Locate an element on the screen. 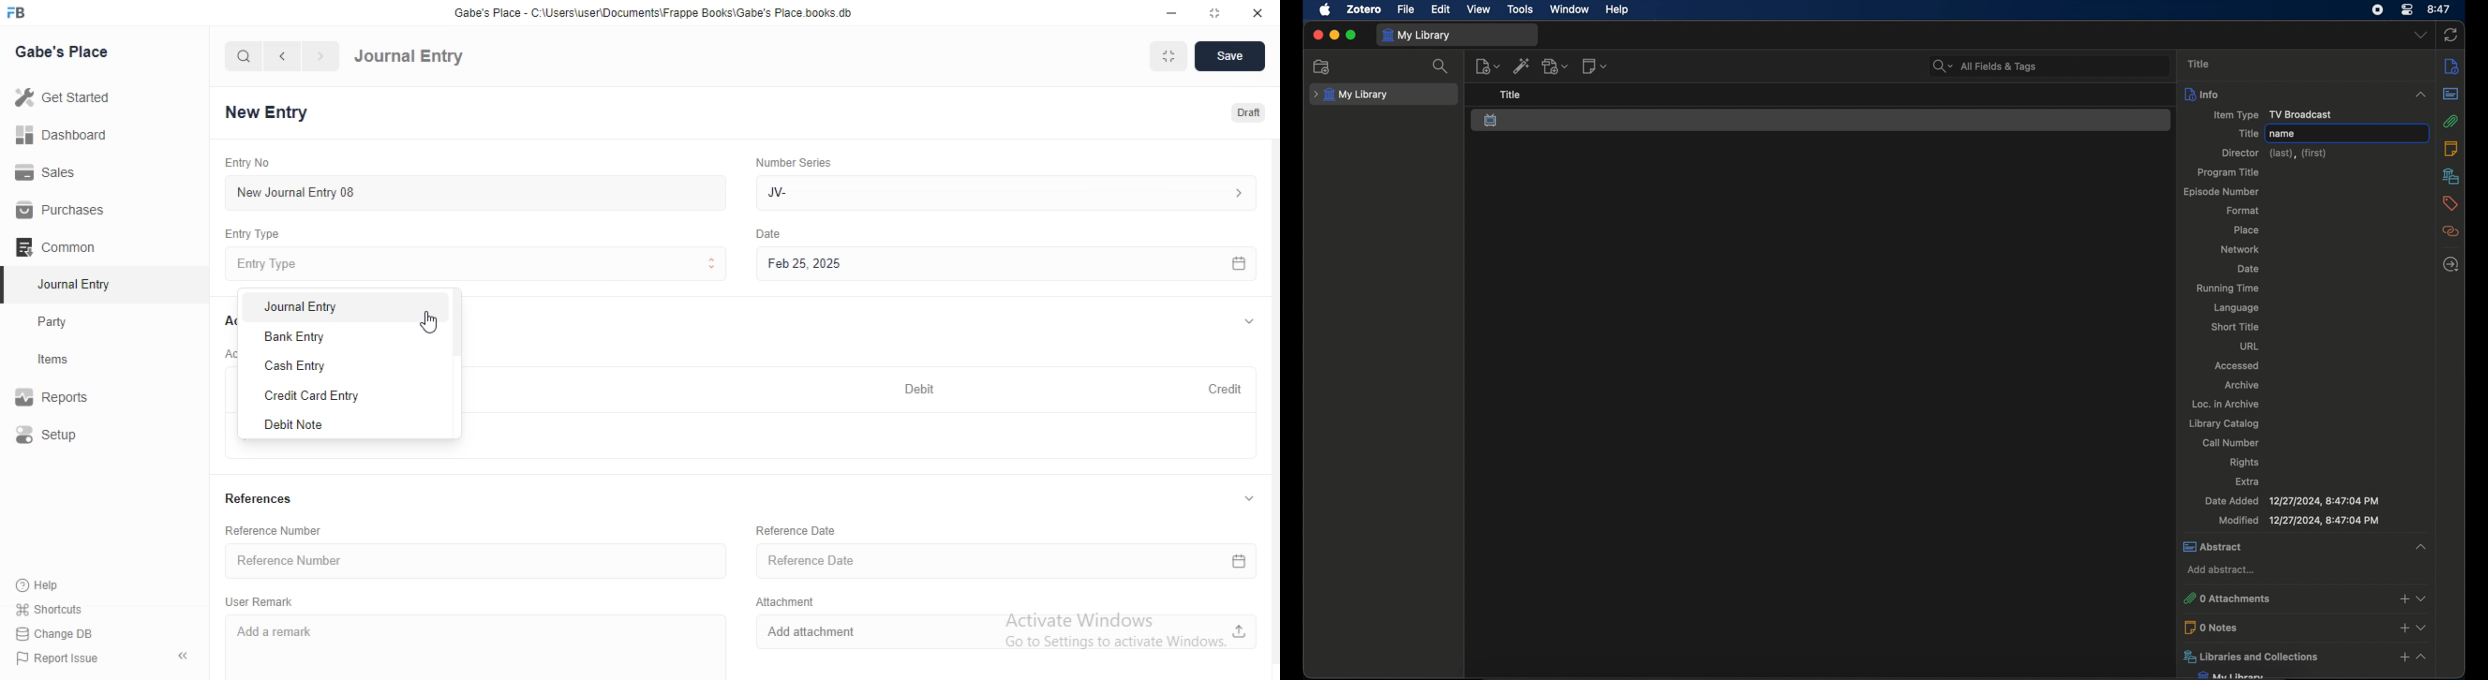 Image resolution: width=2492 pixels, height=700 pixels. Party is located at coordinates (72, 322).